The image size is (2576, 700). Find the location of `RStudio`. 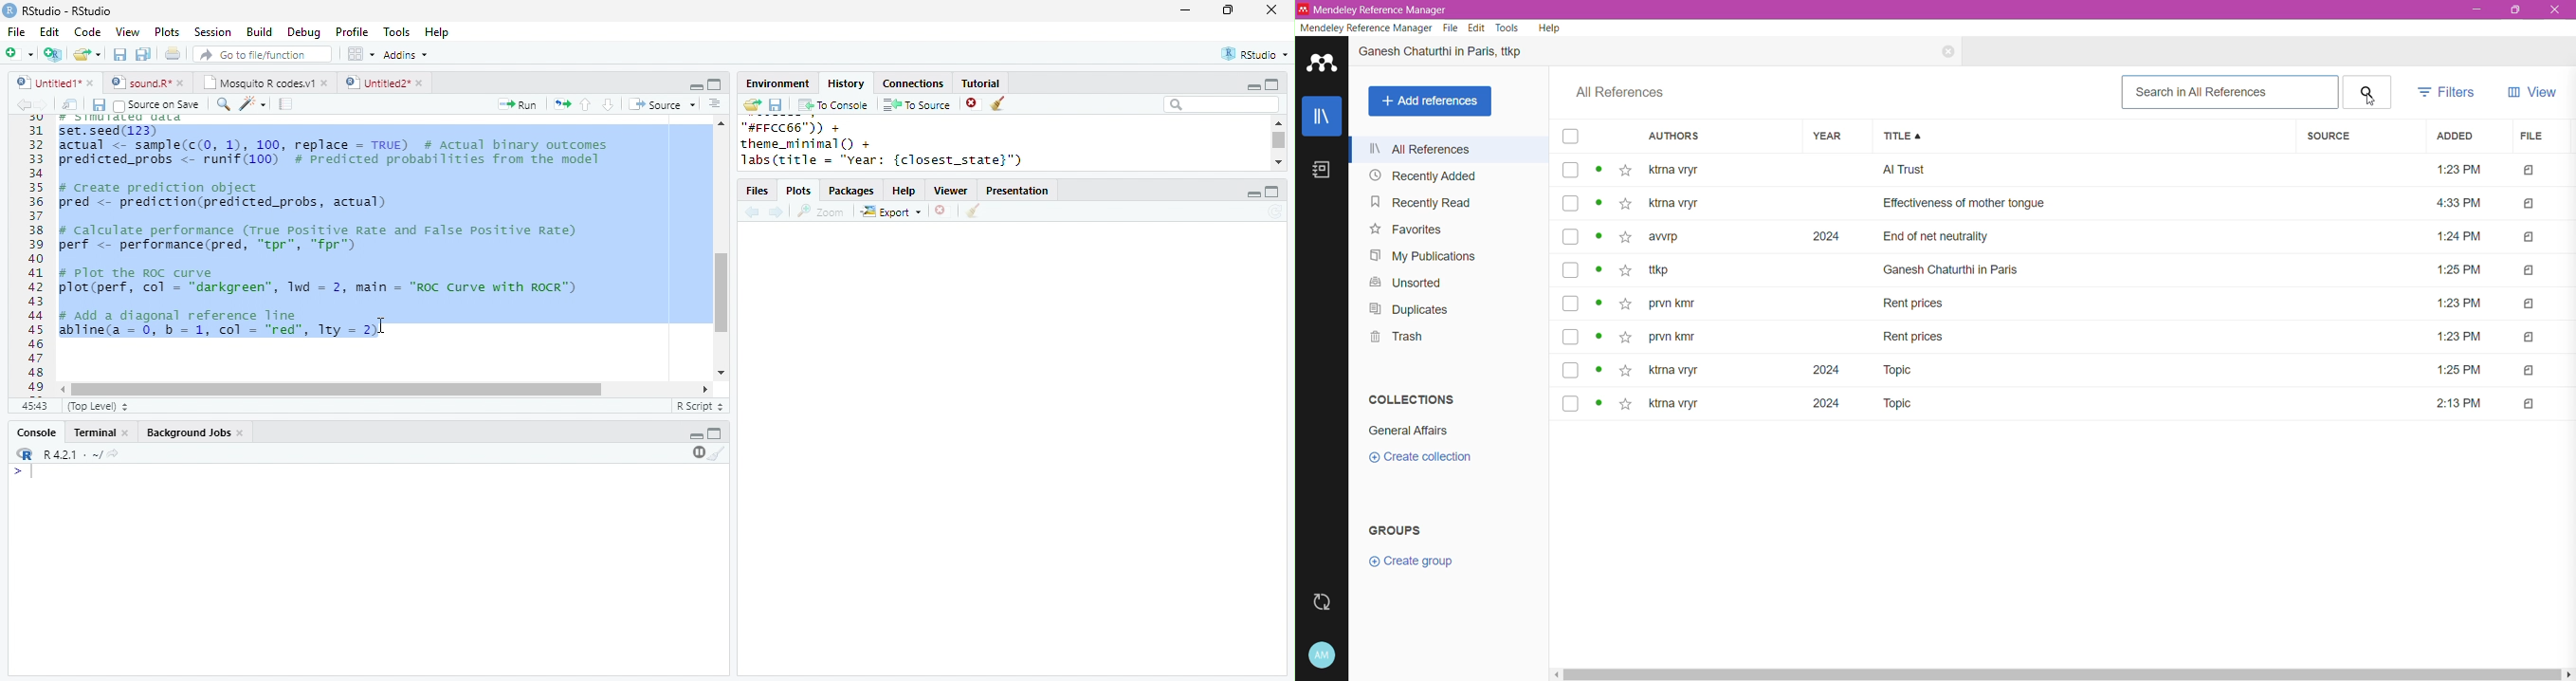

RStudio is located at coordinates (1257, 53).